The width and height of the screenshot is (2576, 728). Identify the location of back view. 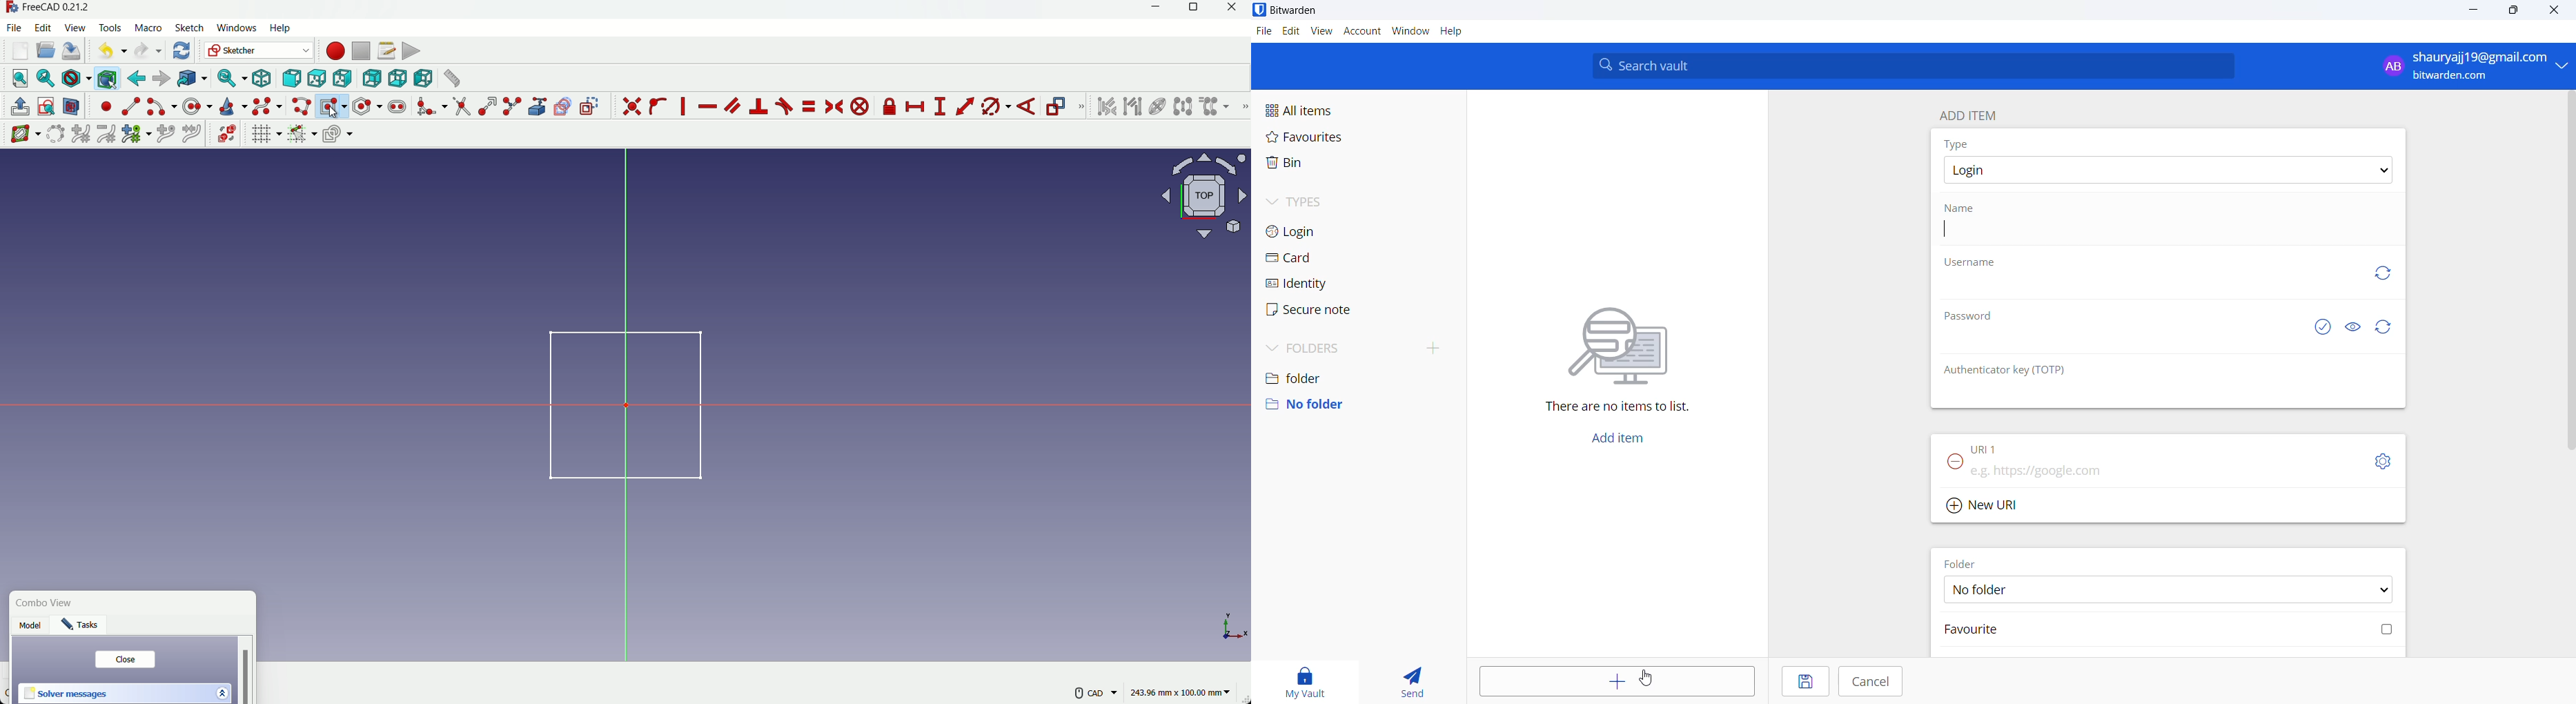
(371, 79).